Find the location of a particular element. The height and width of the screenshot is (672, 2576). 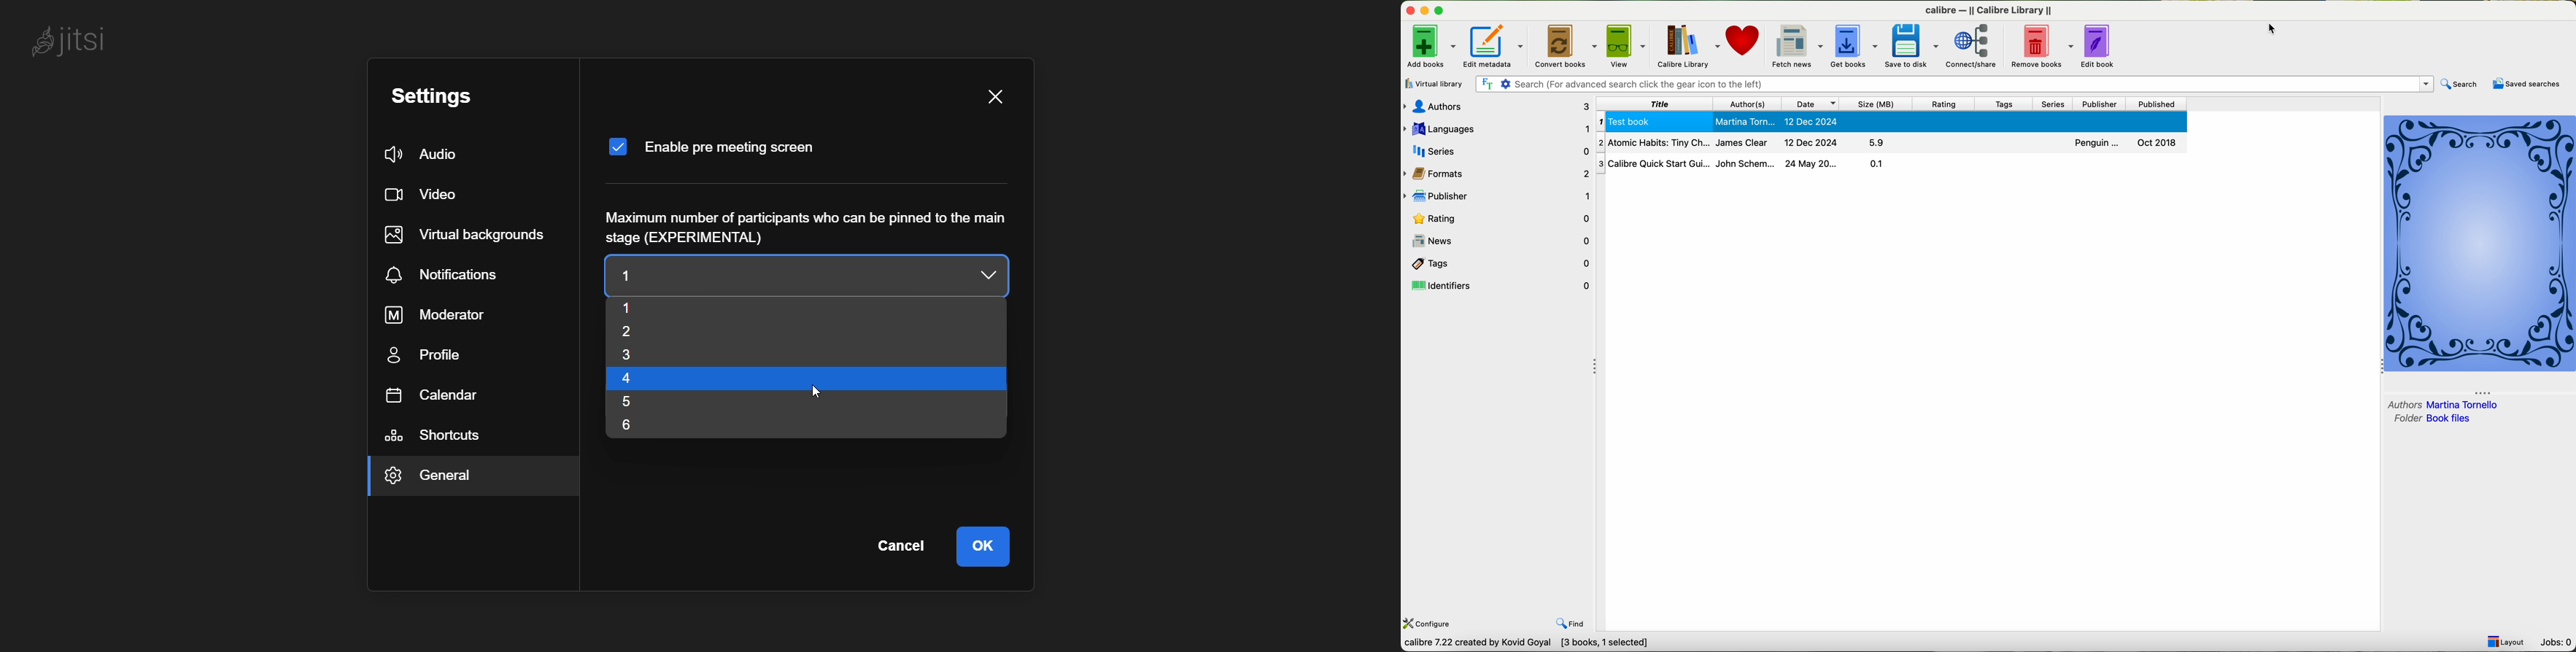

configure is located at coordinates (1429, 624).